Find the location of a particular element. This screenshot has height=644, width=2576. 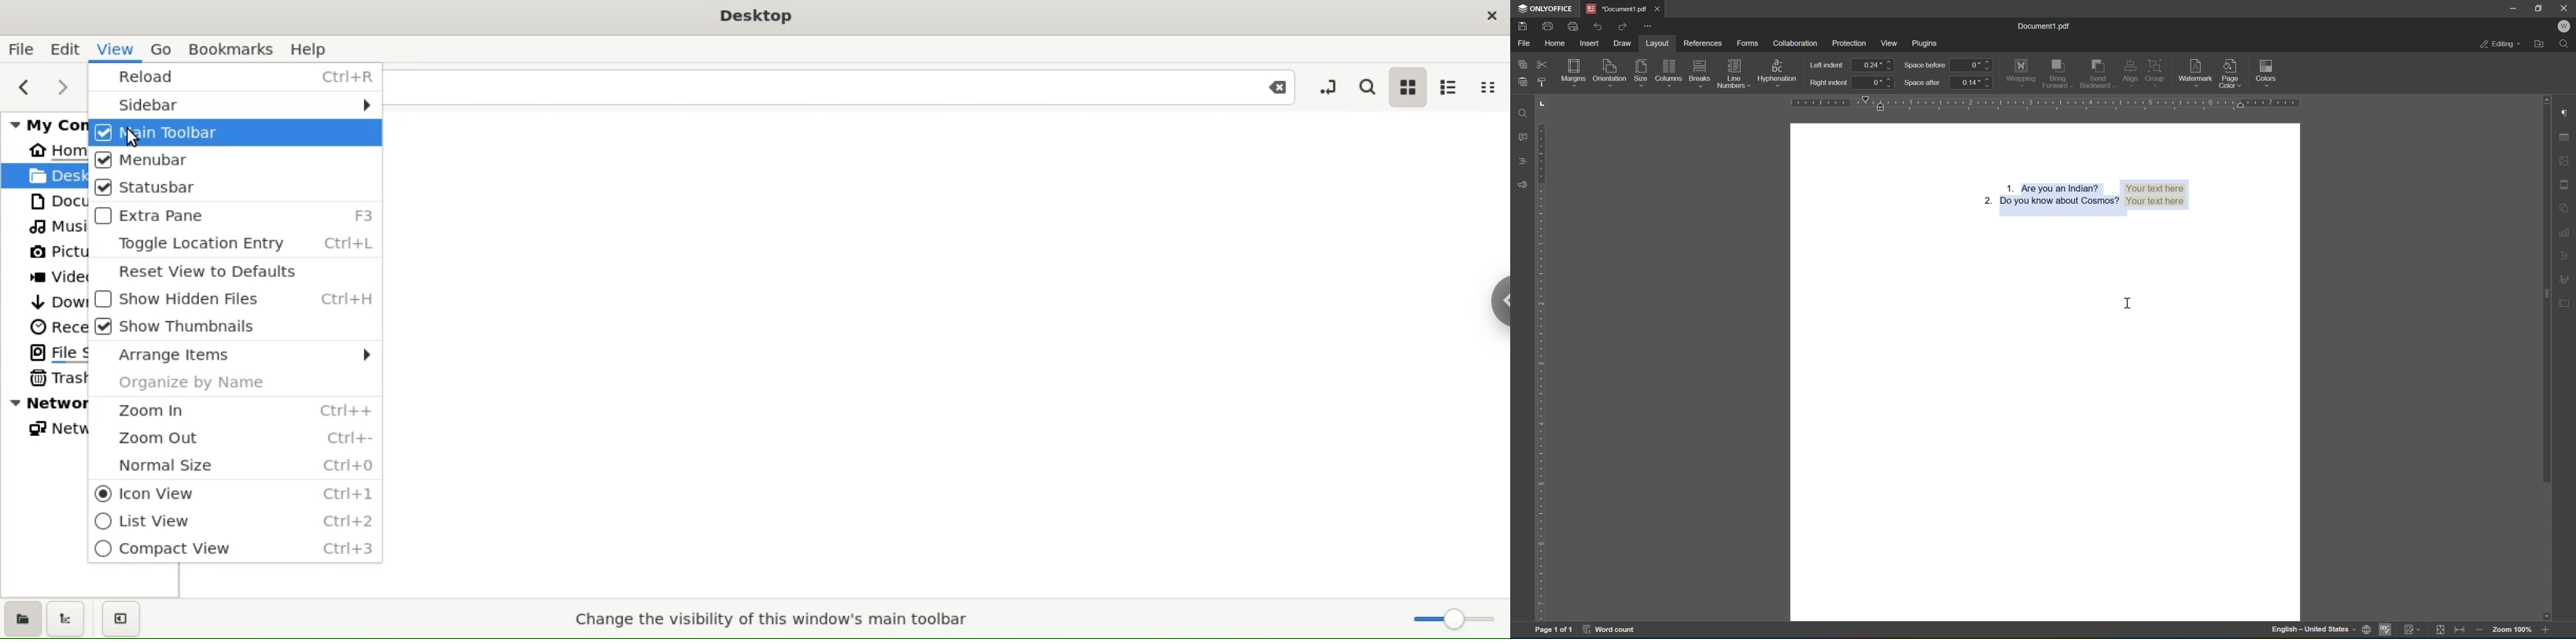

margins is located at coordinates (1575, 71).